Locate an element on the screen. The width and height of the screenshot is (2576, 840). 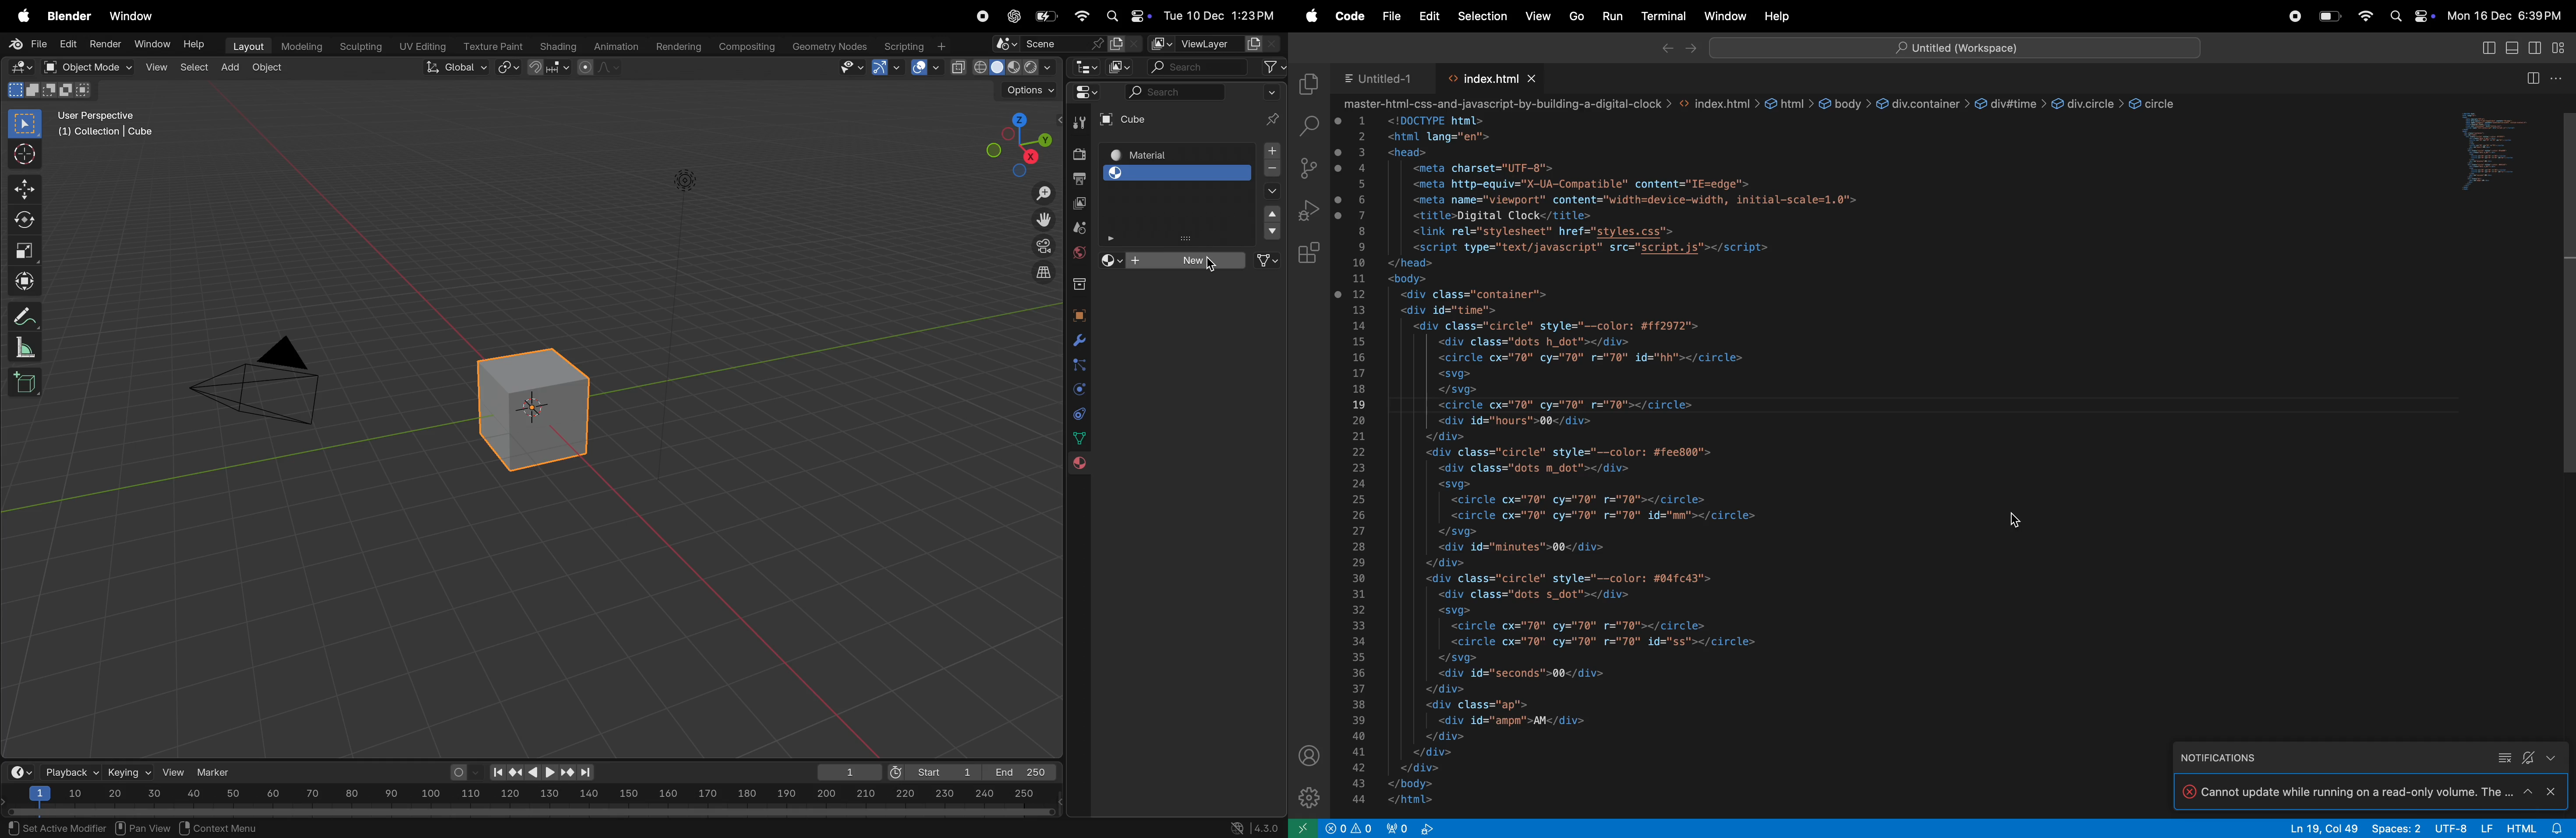
view point is located at coordinates (1012, 144).